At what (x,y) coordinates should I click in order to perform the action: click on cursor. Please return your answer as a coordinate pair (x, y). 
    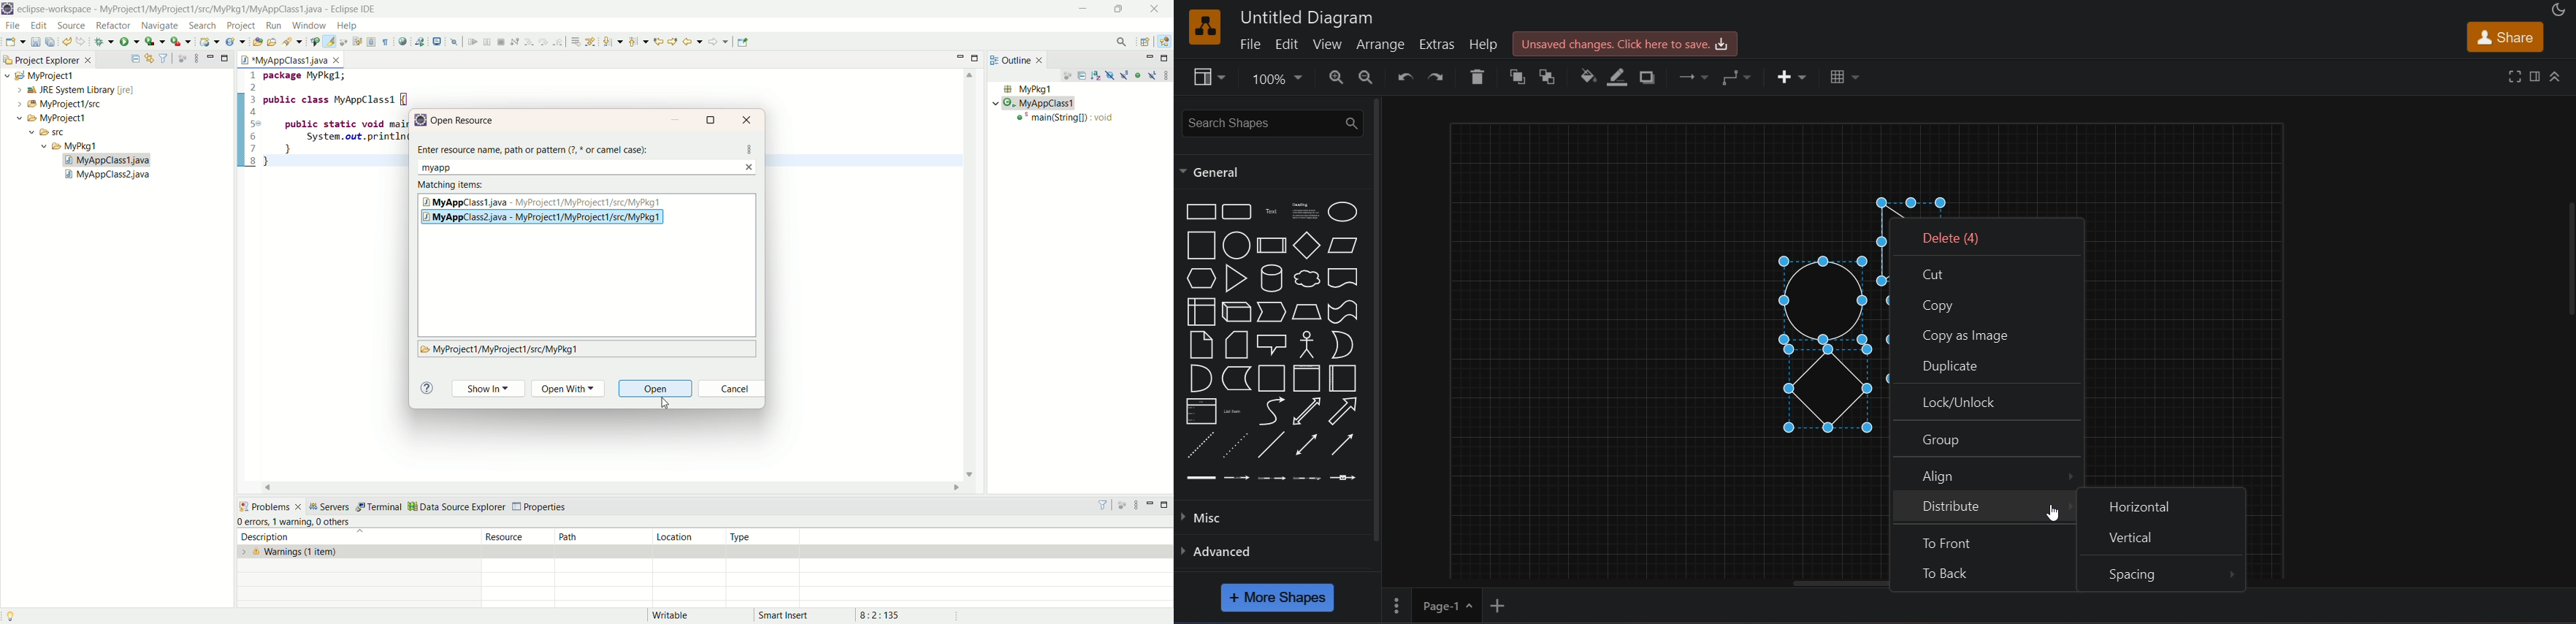
    Looking at the image, I should click on (2053, 514).